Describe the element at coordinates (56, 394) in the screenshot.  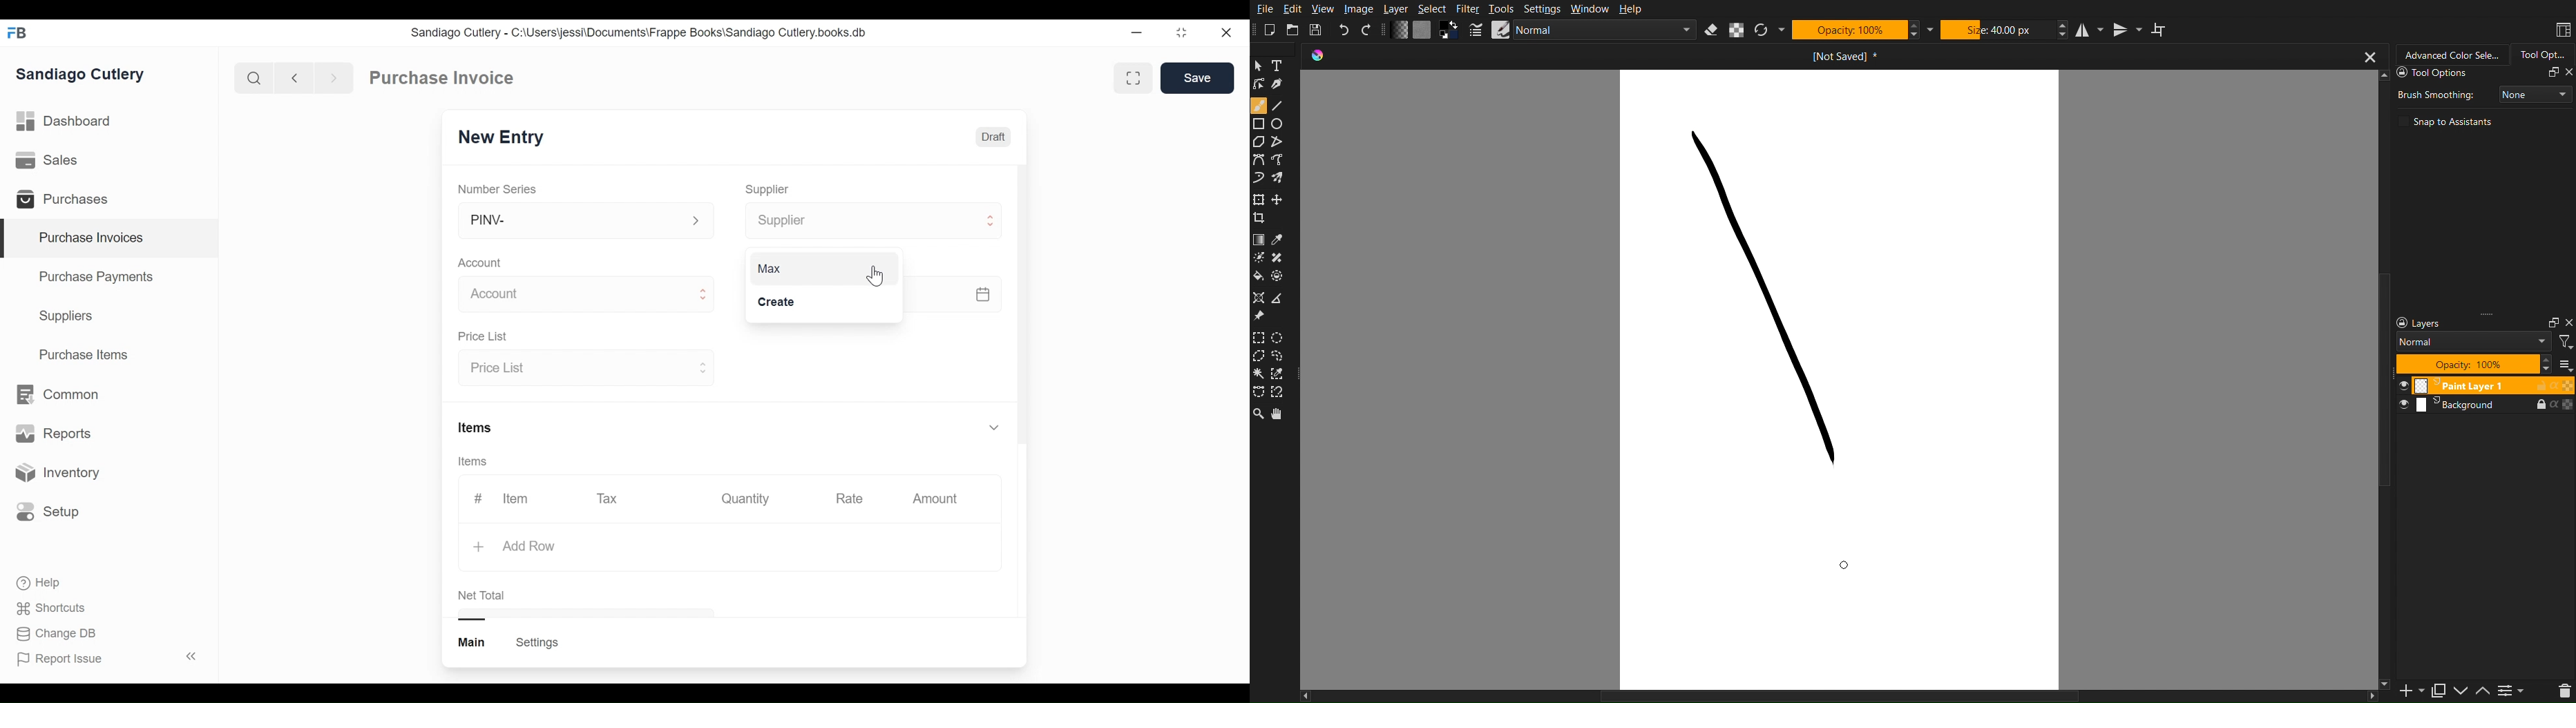
I see `Common` at that location.